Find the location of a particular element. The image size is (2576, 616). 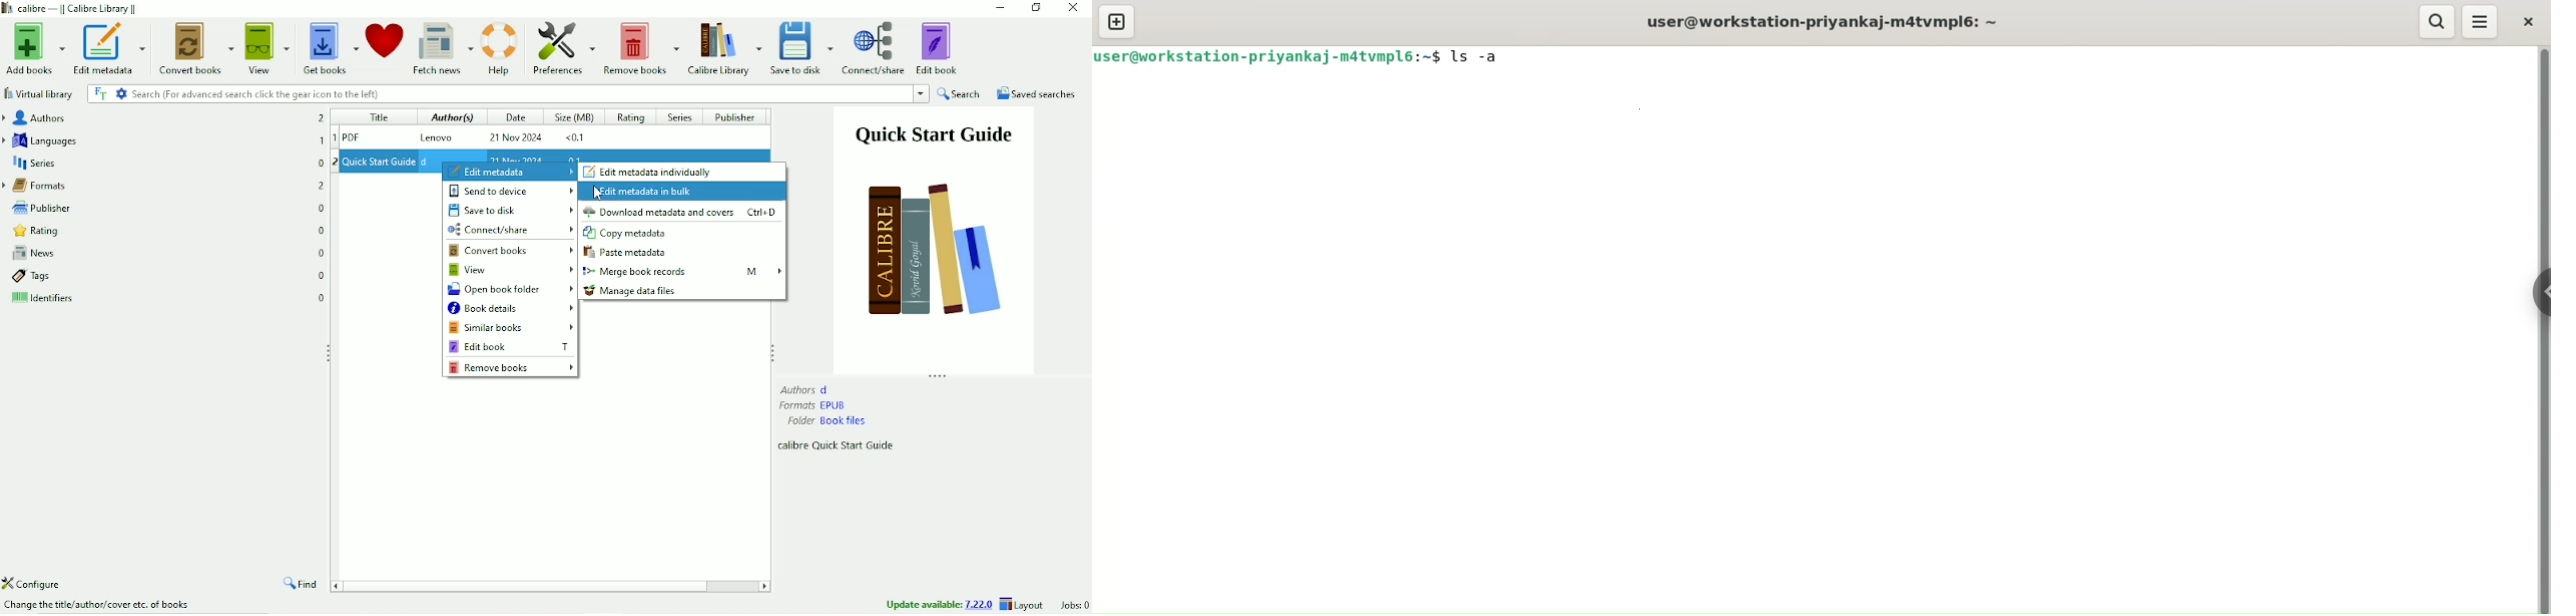

Restore down is located at coordinates (1035, 9).